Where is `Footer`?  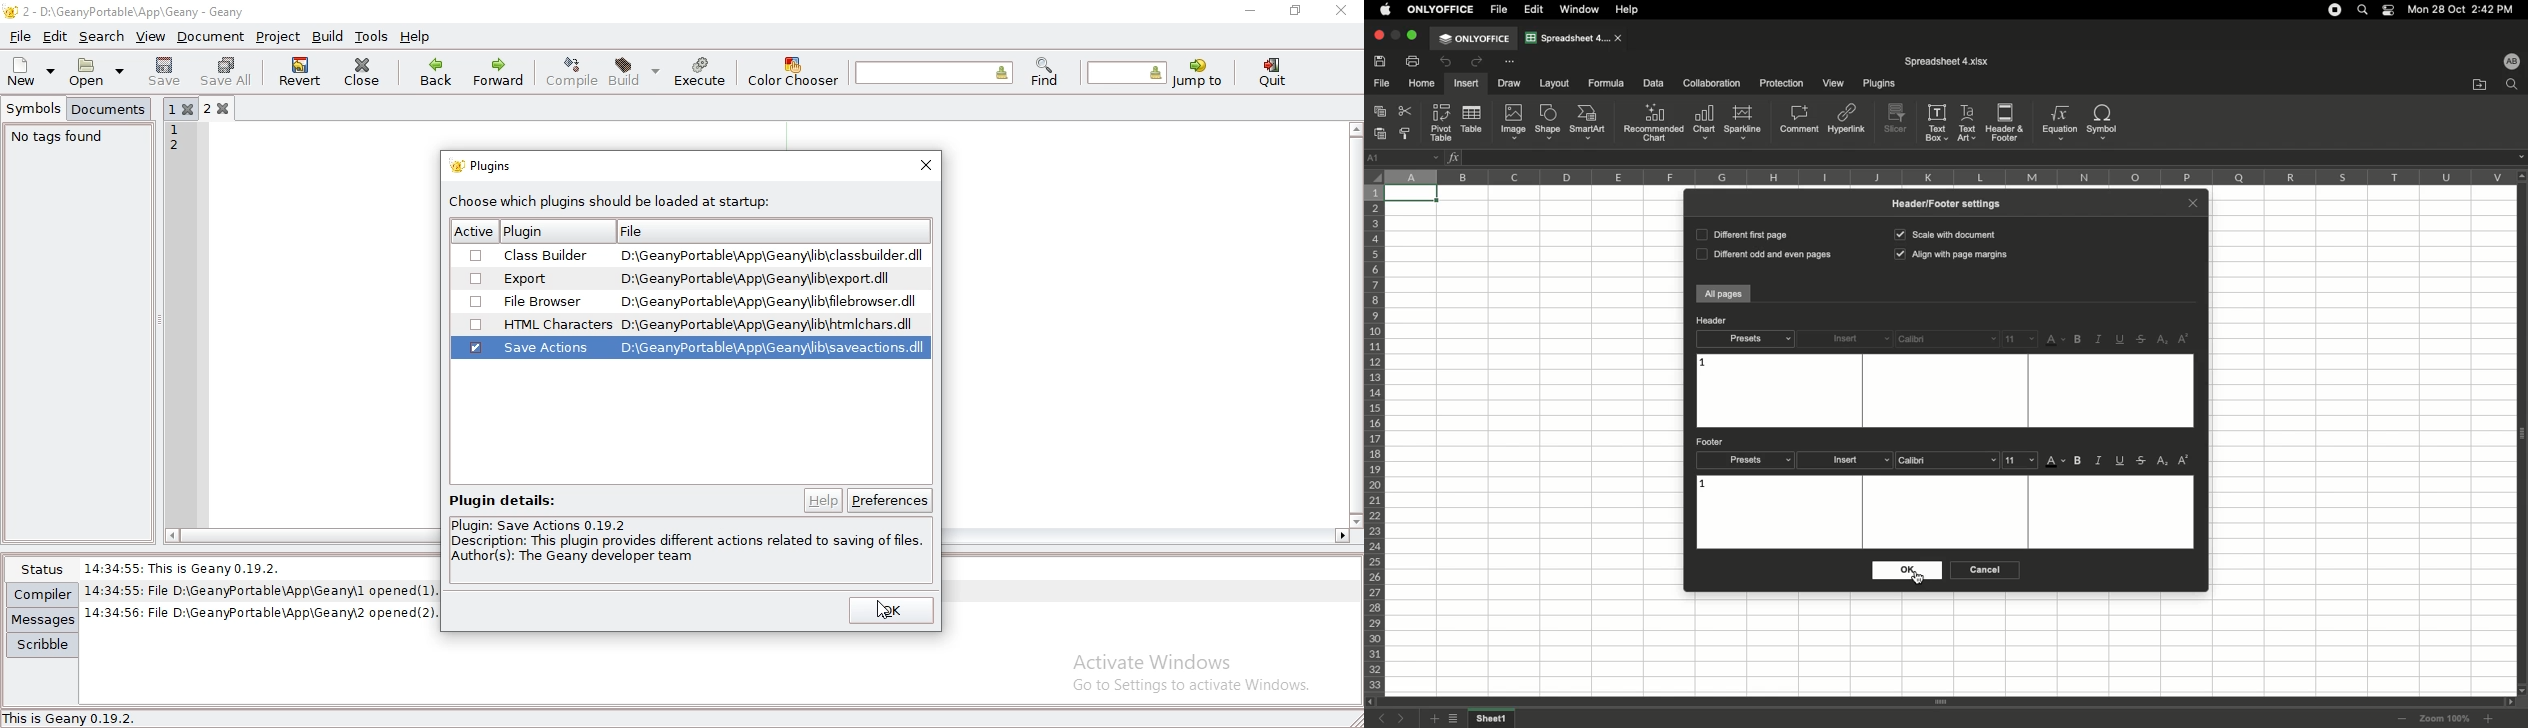 Footer is located at coordinates (1712, 442).